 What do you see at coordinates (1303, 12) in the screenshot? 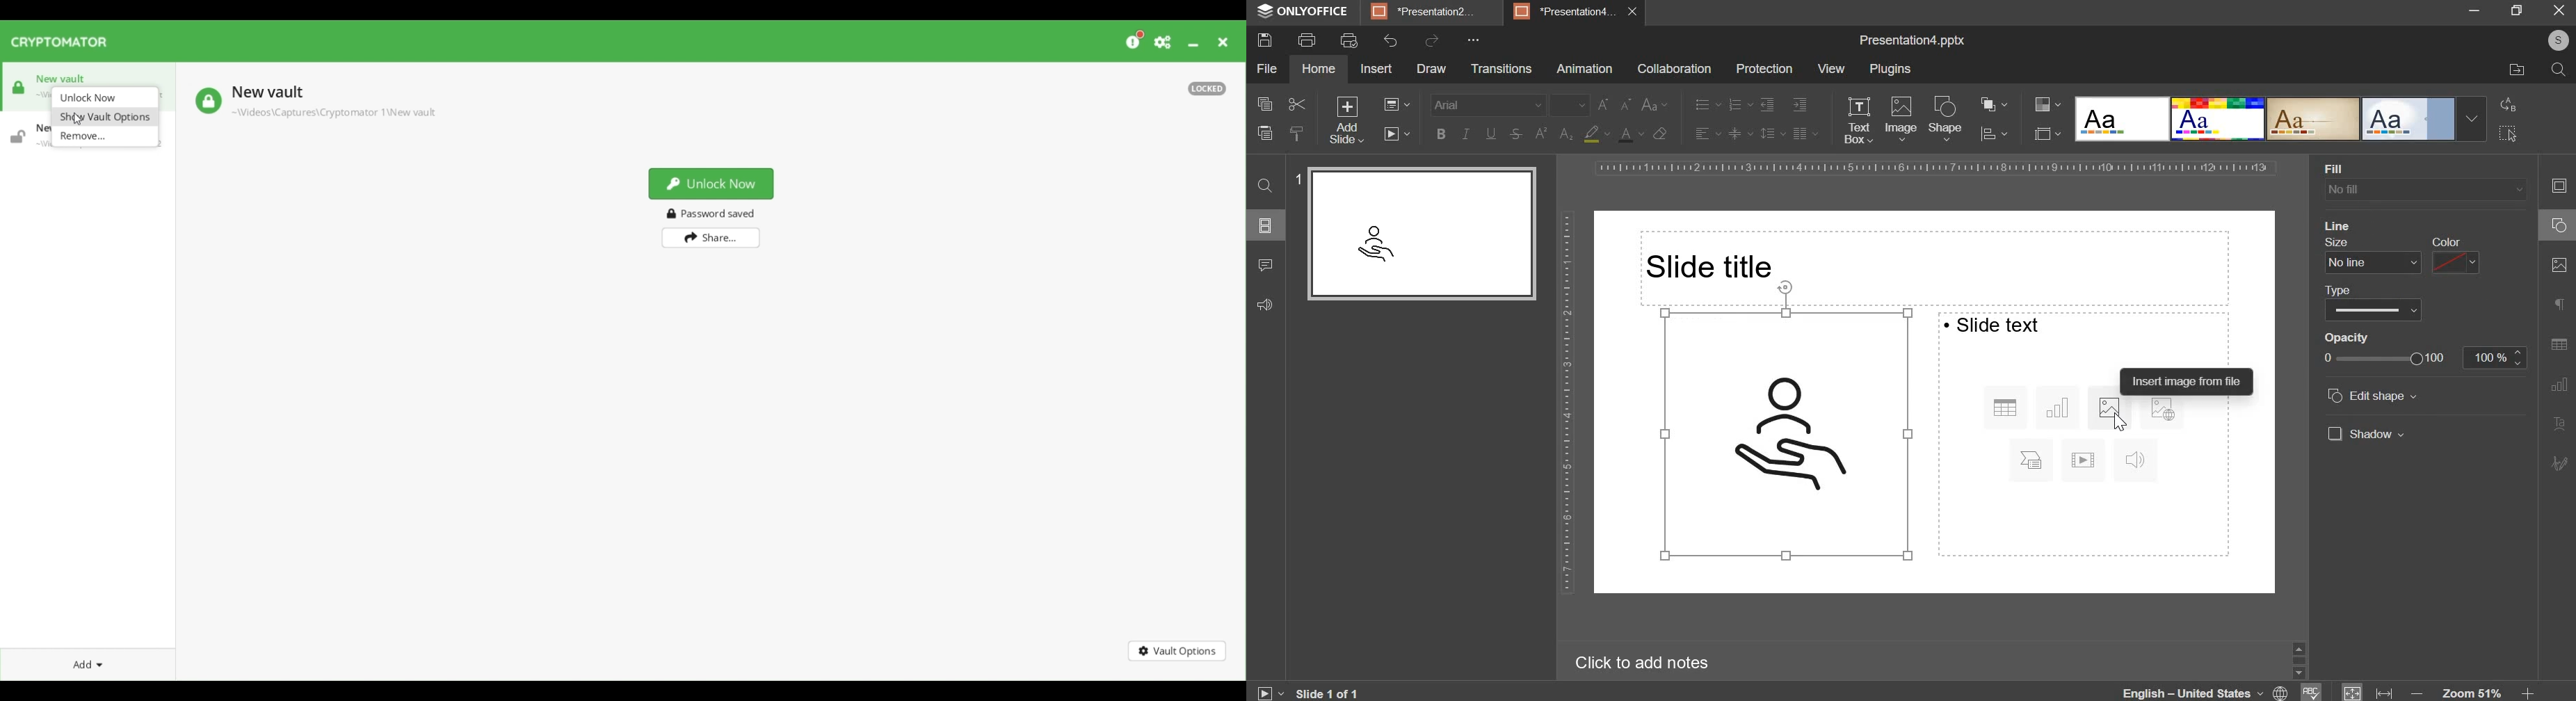
I see `onlyoffice` at bounding box center [1303, 12].